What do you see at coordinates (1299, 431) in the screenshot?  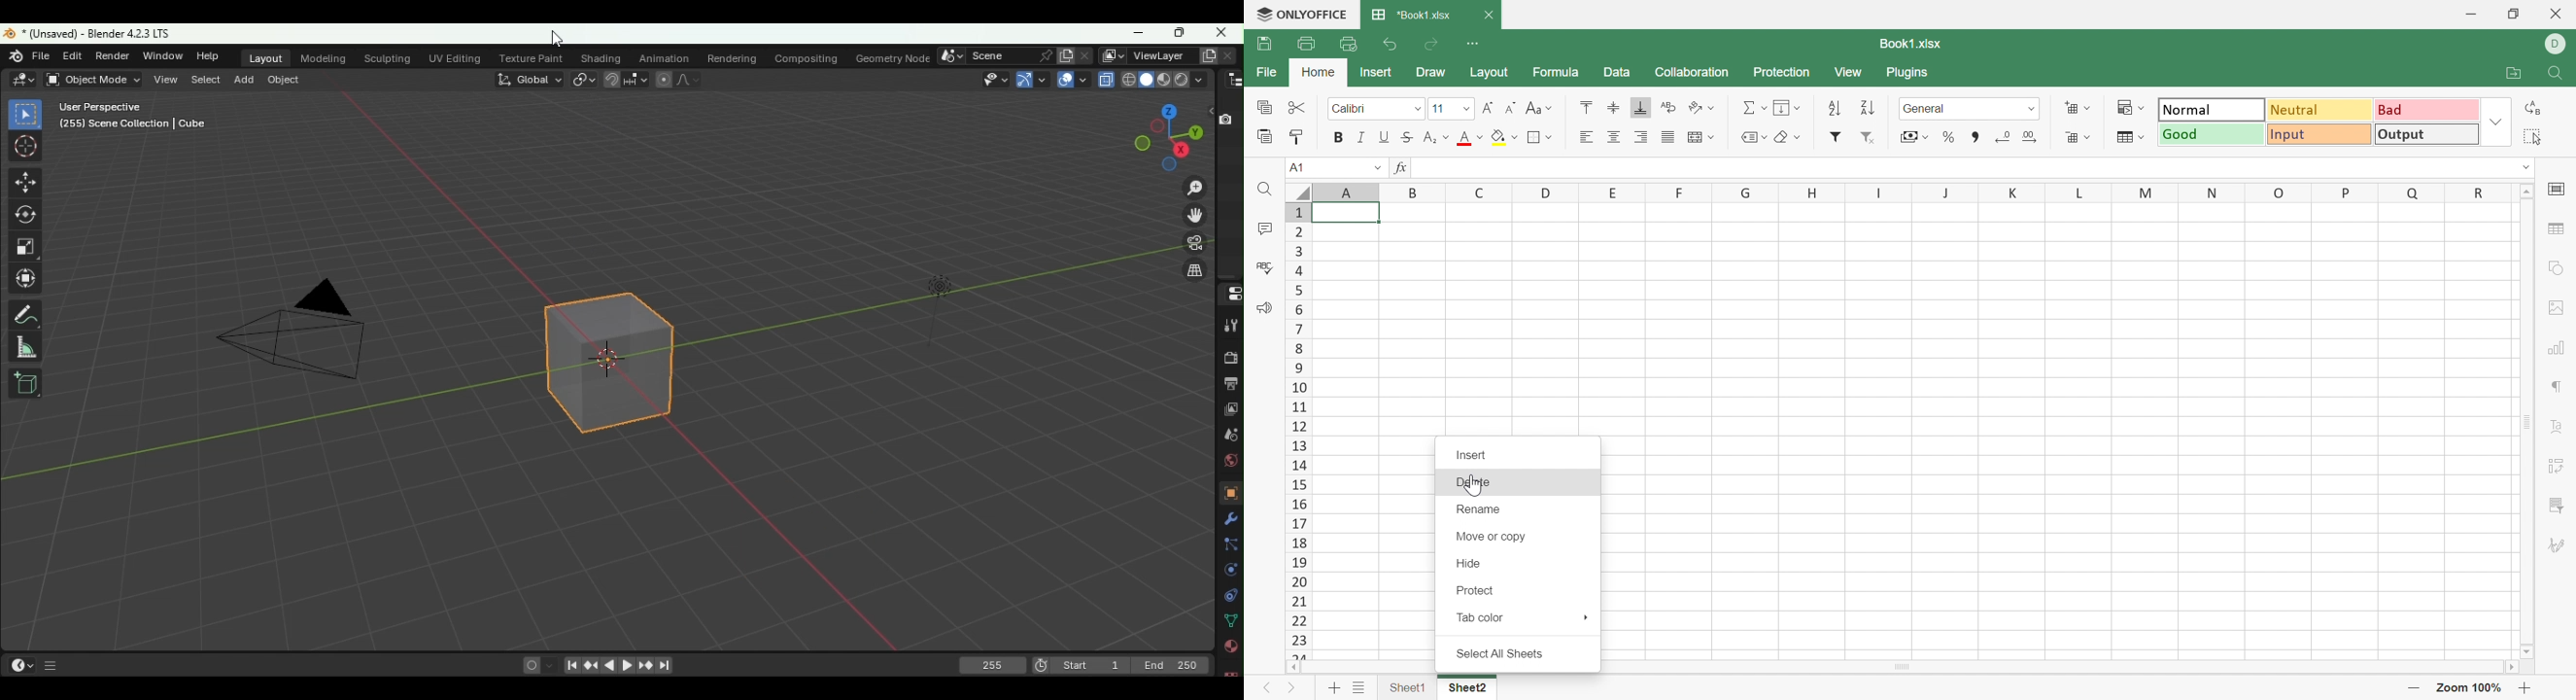 I see `Row Number` at bounding box center [1299, 431].